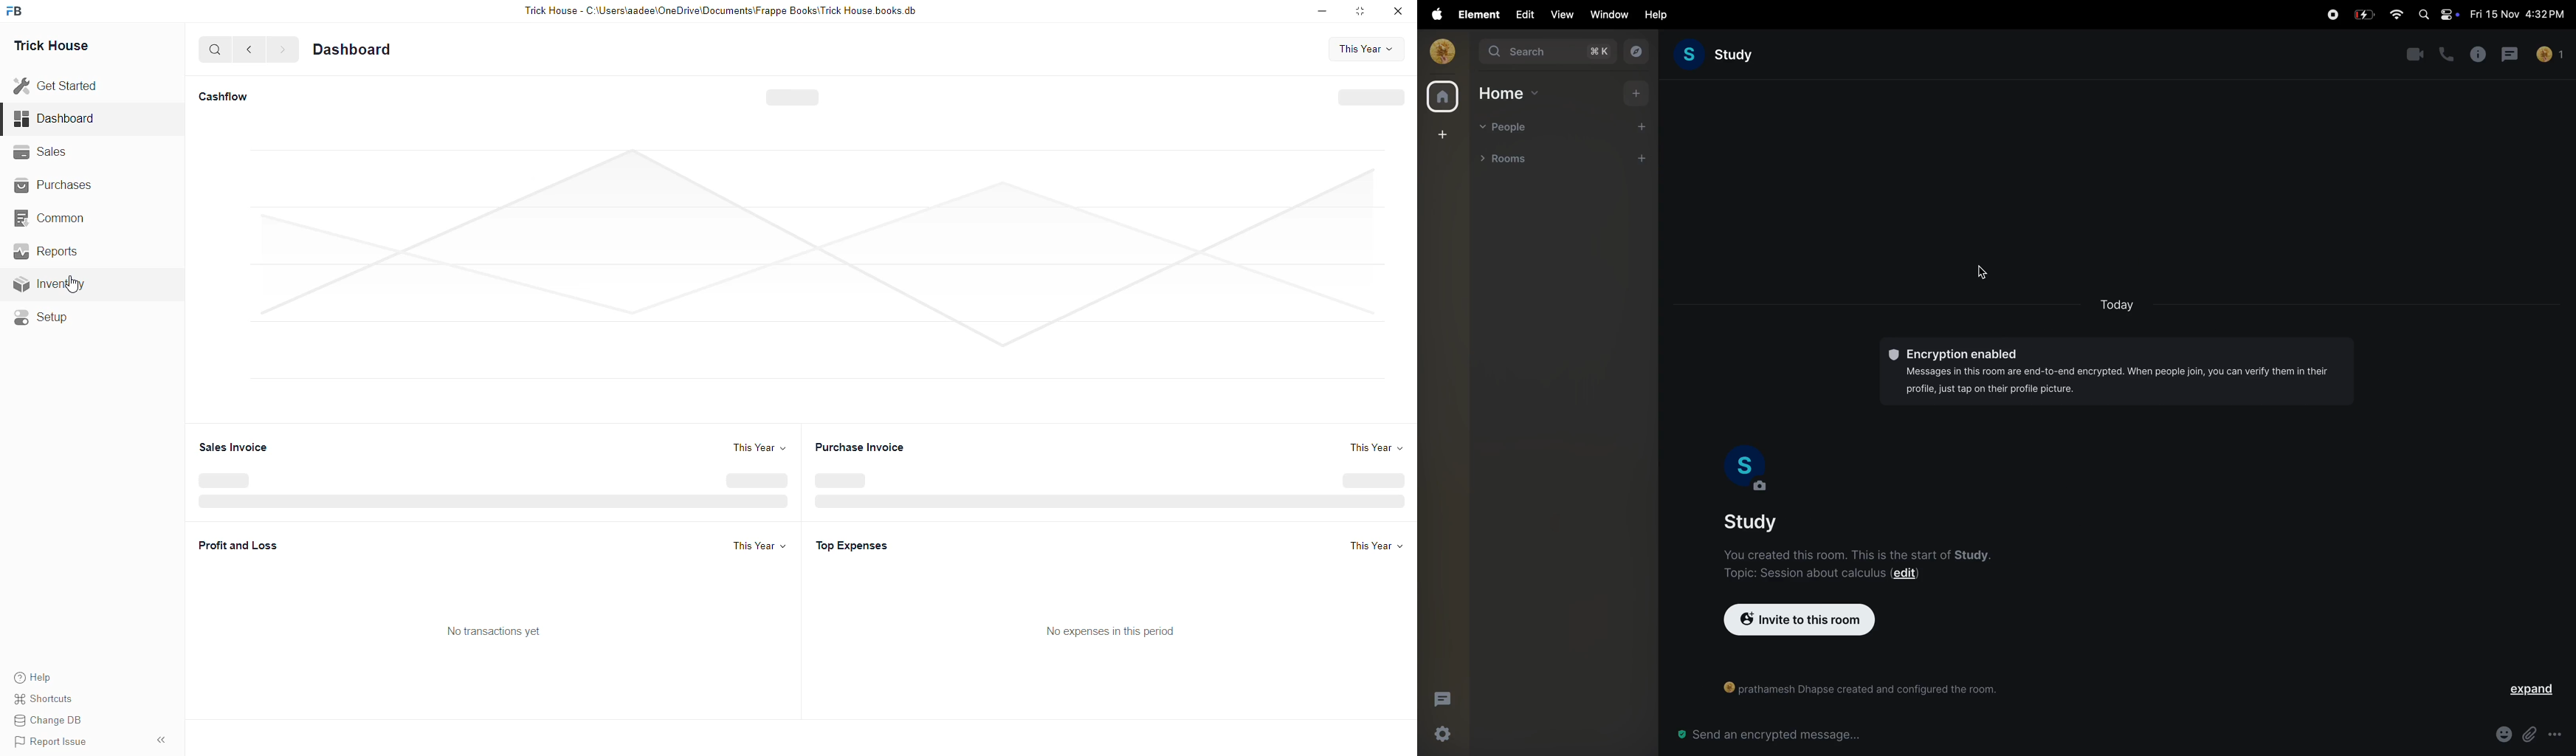 This screenshot has width=2576, height=756. Describe the element at coordinates (38, 678) in the screenshot. I see `Help` at that location.